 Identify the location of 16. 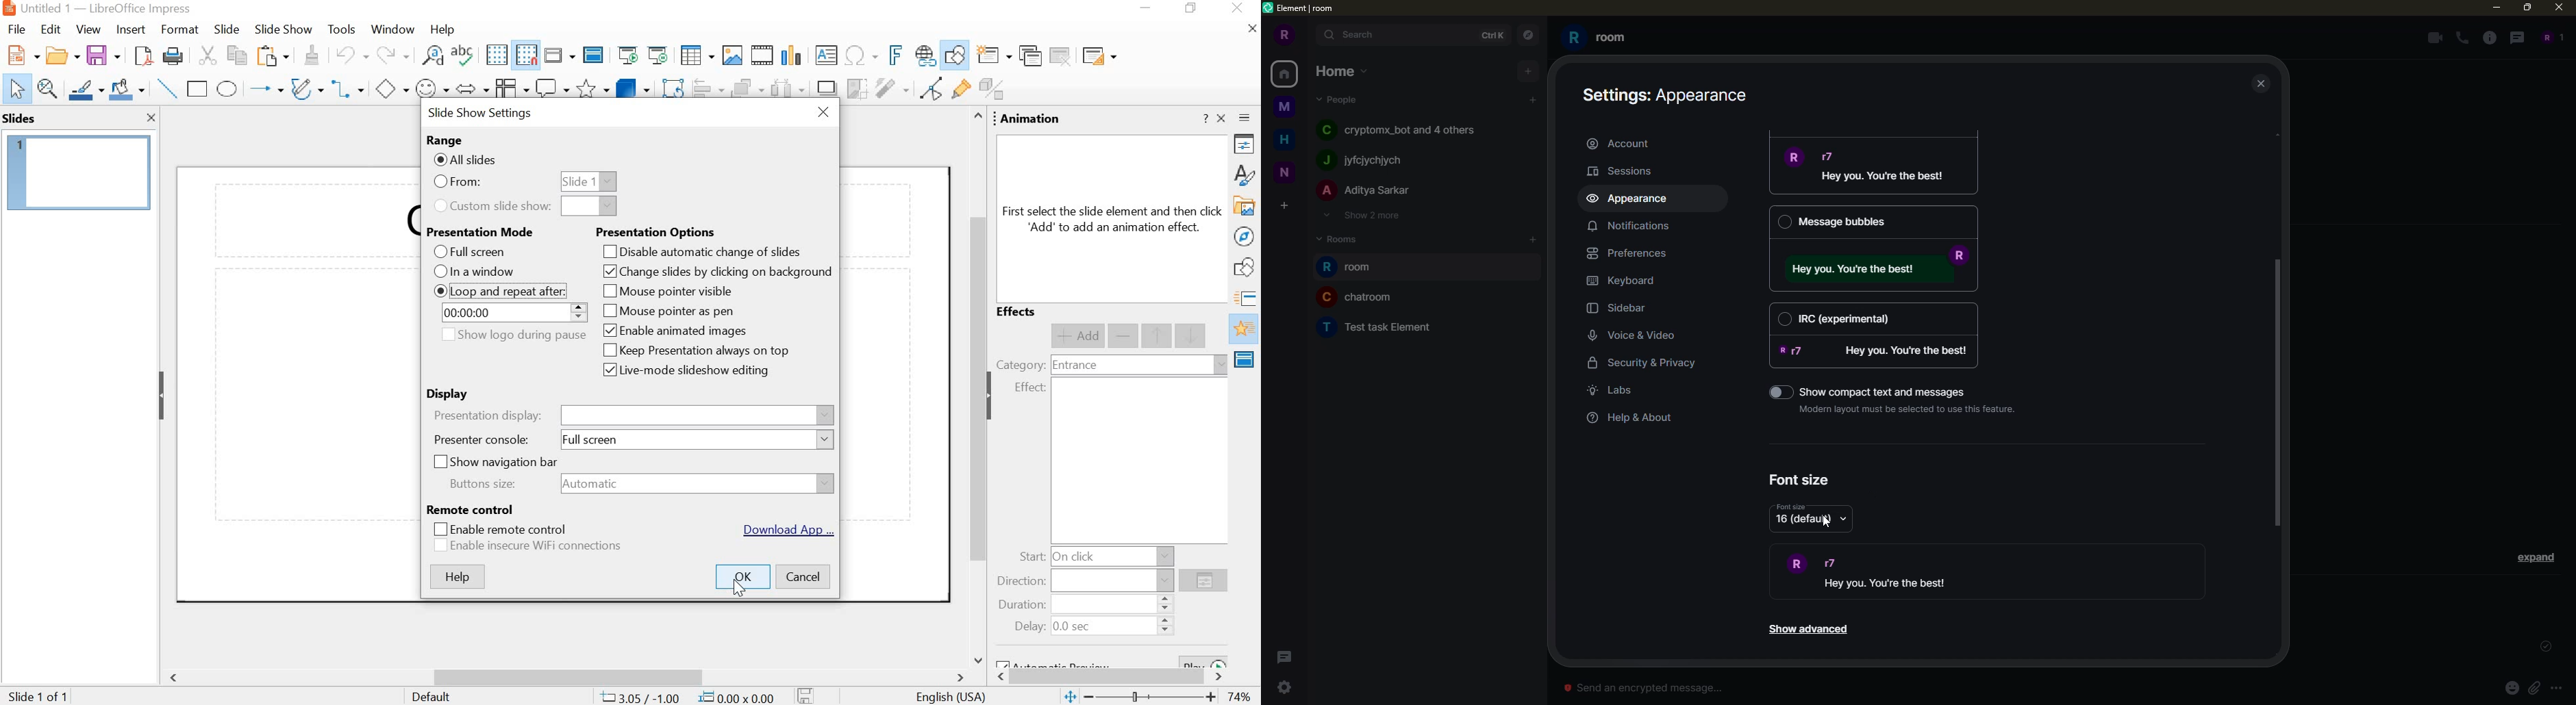
(1803, 522).